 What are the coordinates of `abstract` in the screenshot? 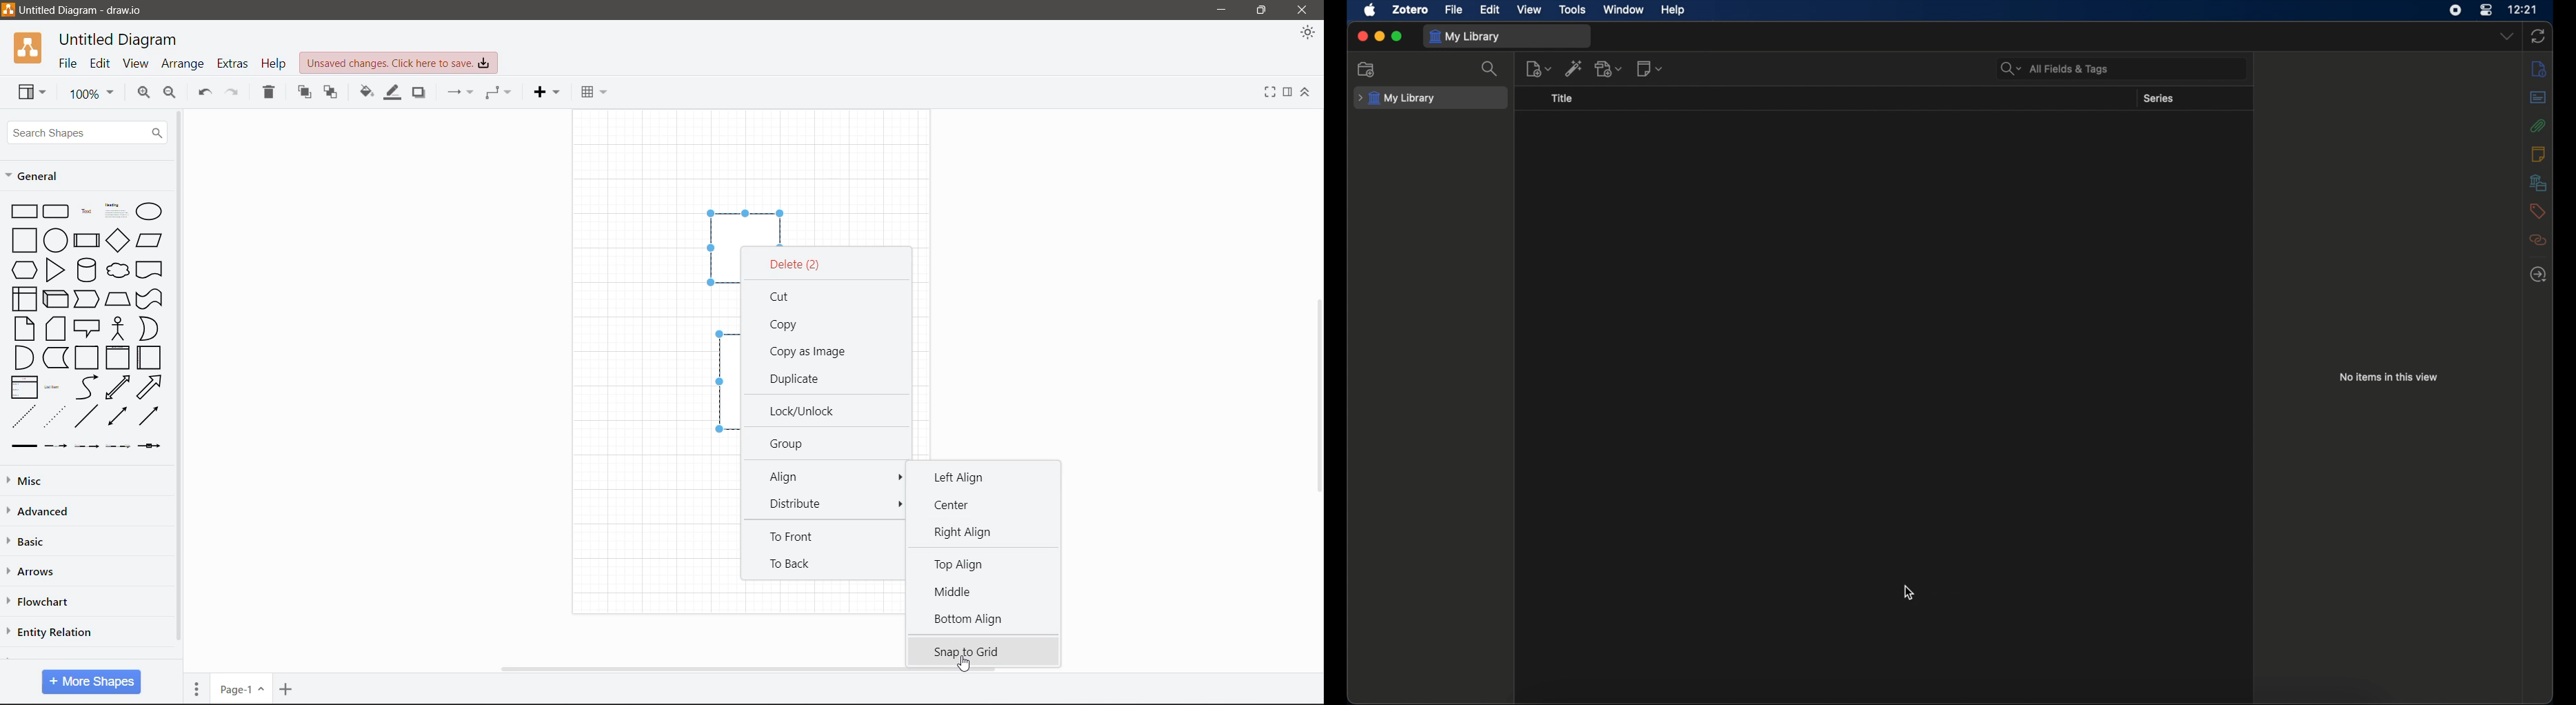 It's located at (2539, 97).